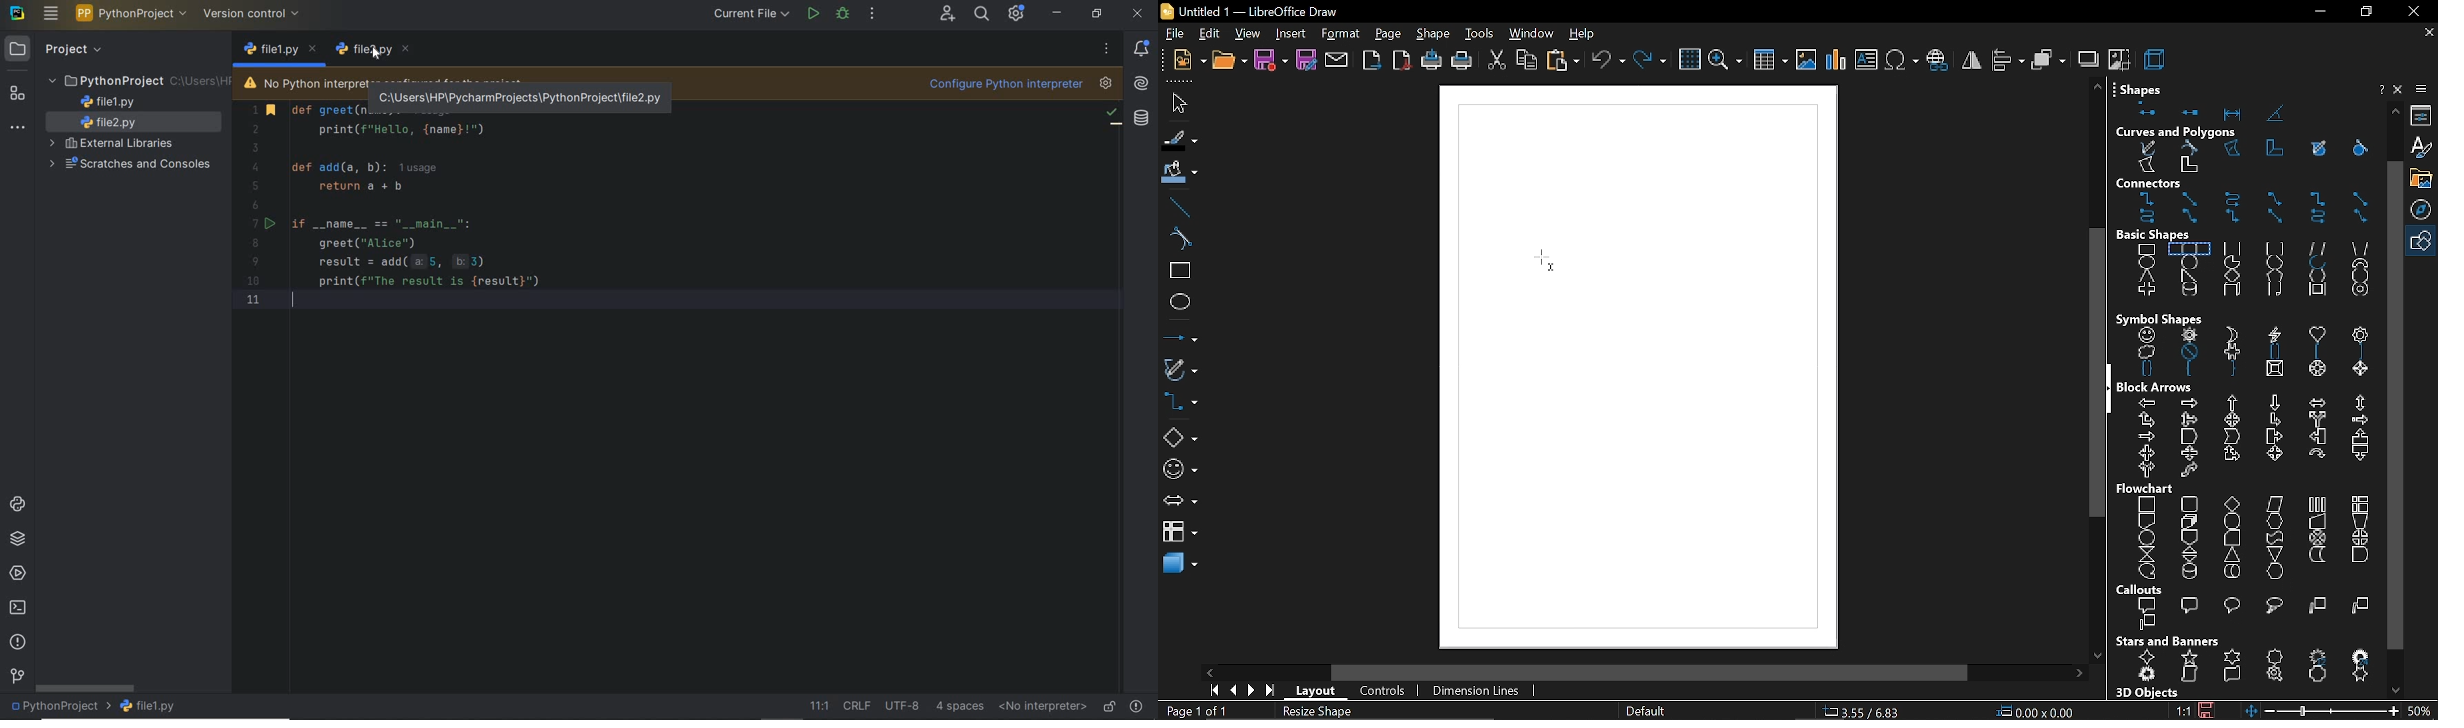 This screenshot has height=728, width=2464. What do you see at coordinates (959, 706) in the screenshot?
I see `indent` at bounding box center [959, 706].